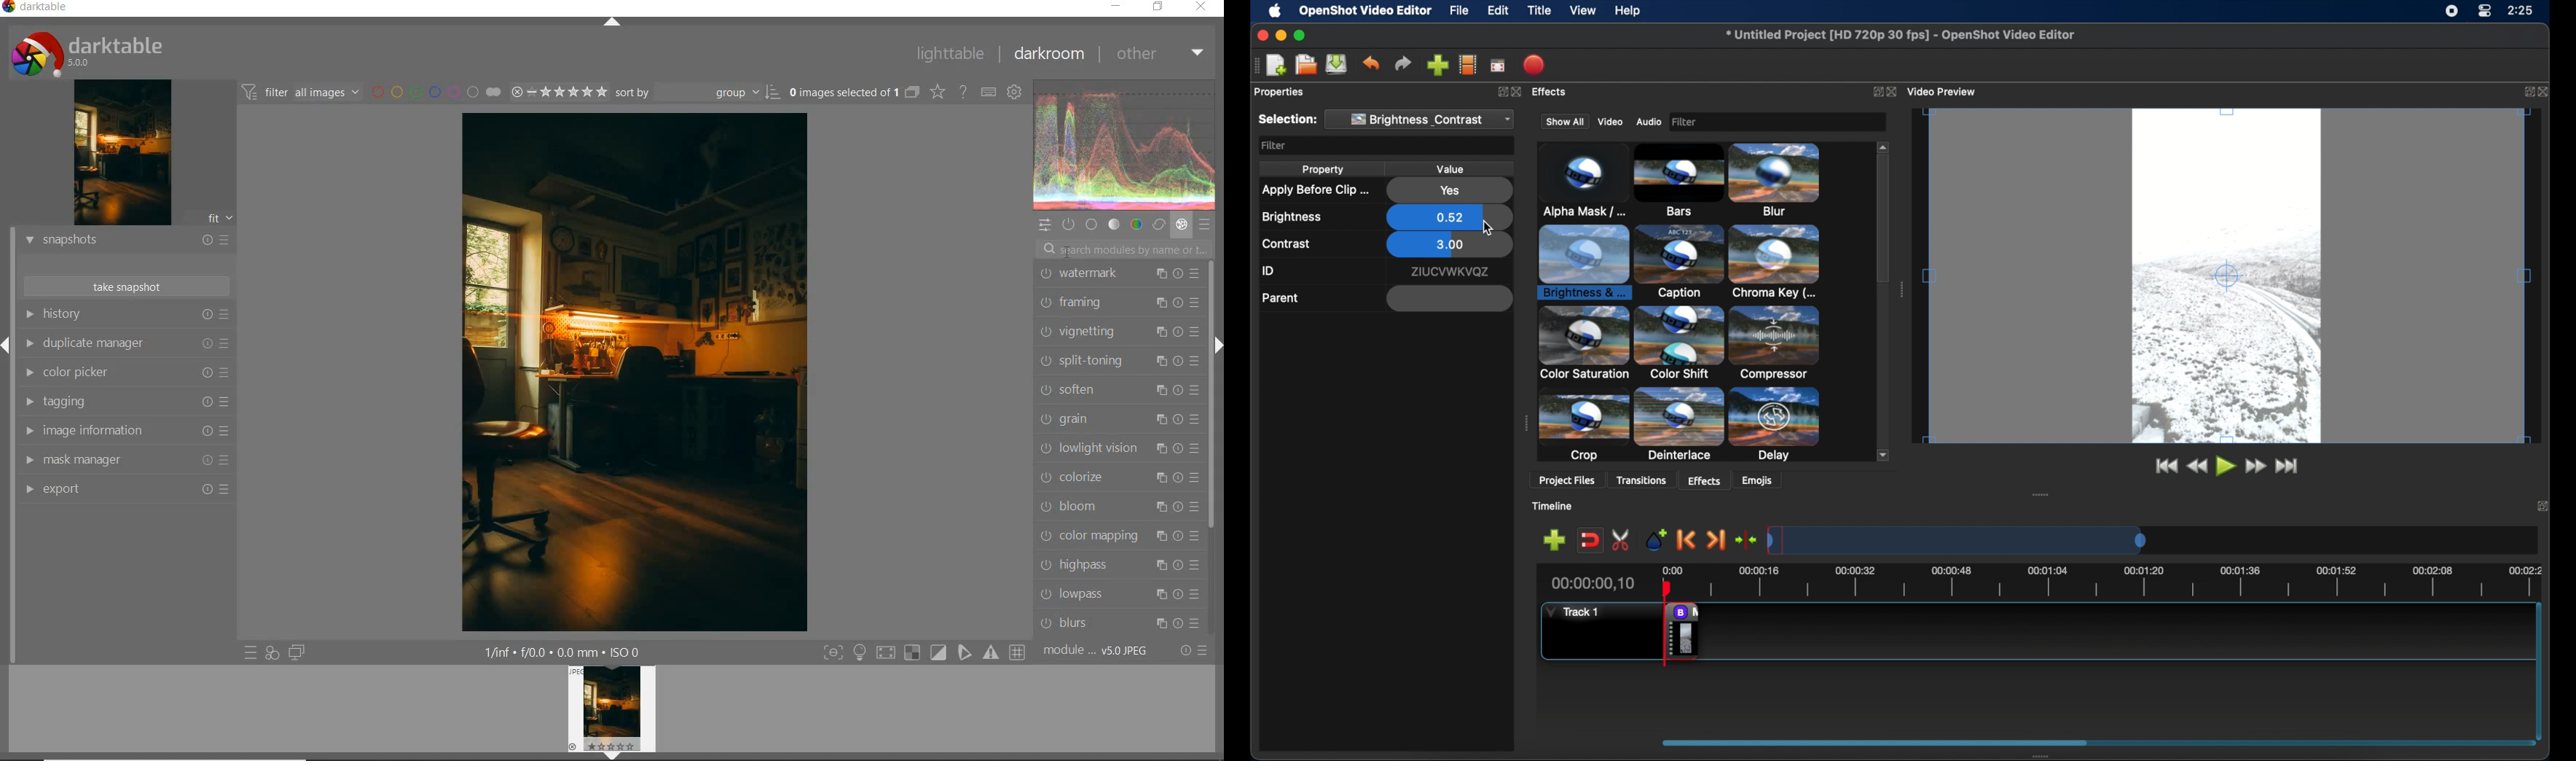 This screenshot has width=2576, height=784. Describe the element at coordinates (1193, 650) in the screenshot. I see `reset or presets & preferences` at that location.